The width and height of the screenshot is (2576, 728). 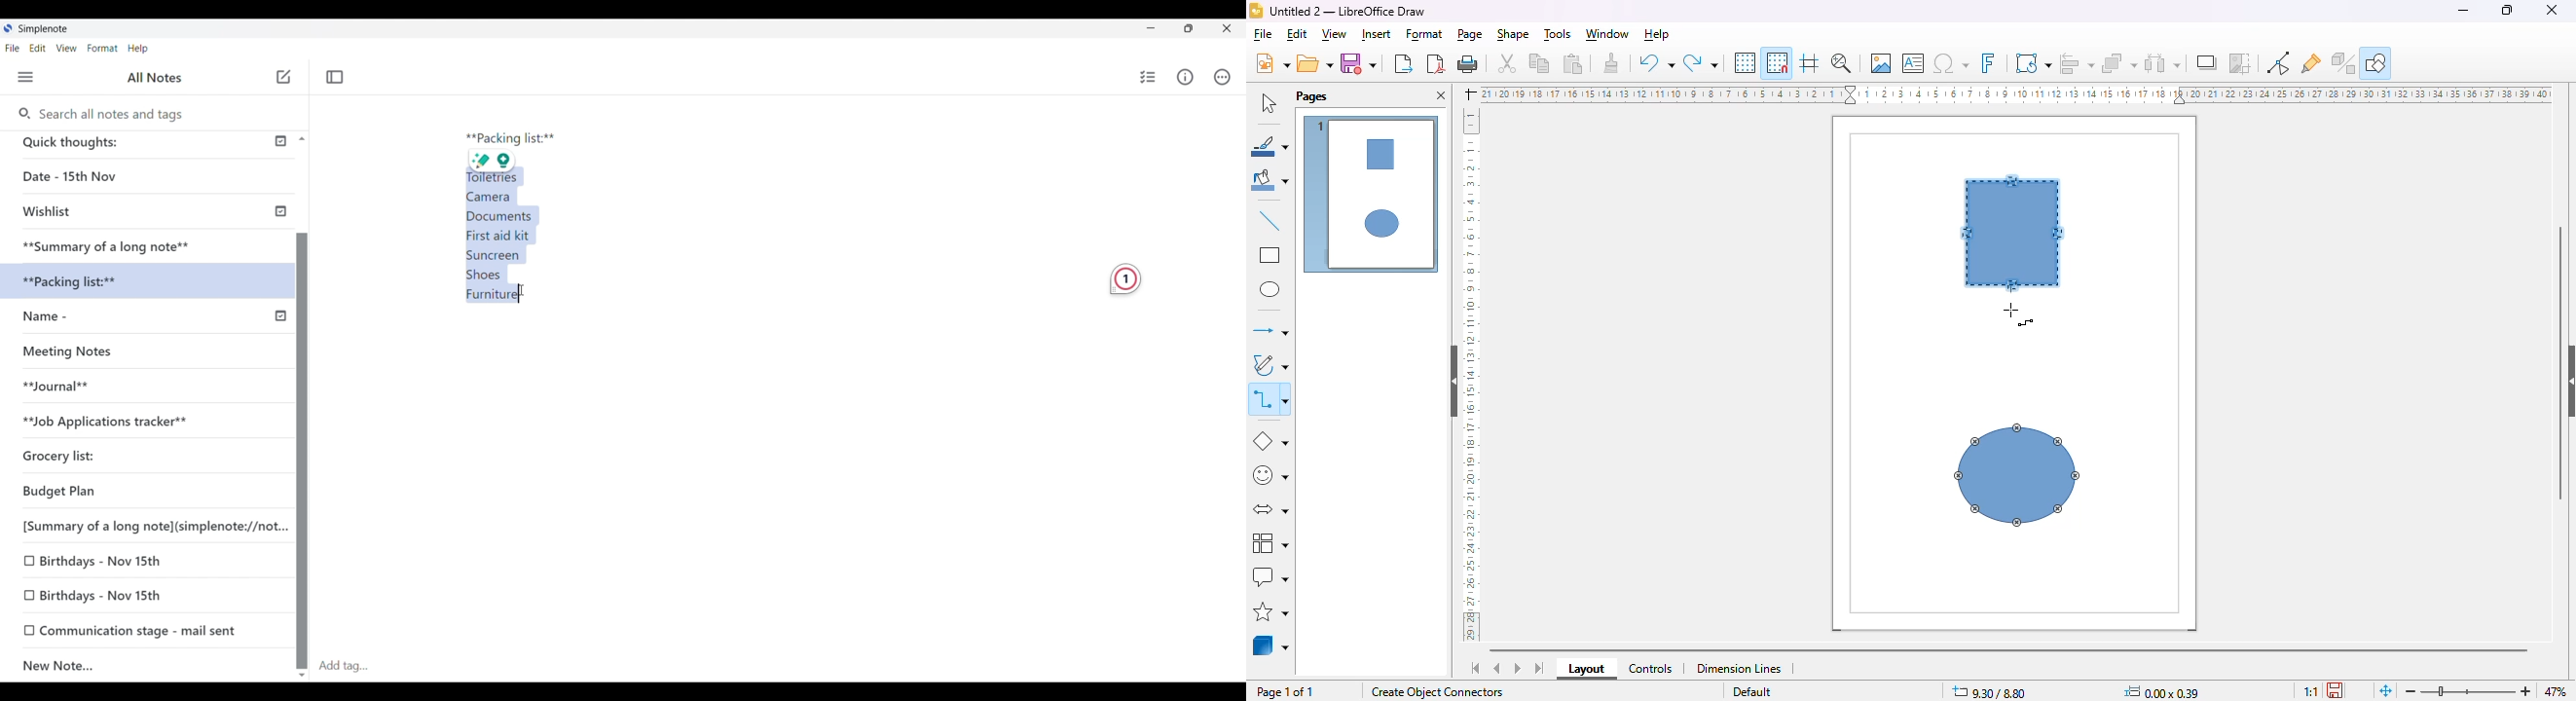 What do you see at coordinates (1271, 442) in the screenshot?
I see `basic shapes` at bounding box center [1271, 442].